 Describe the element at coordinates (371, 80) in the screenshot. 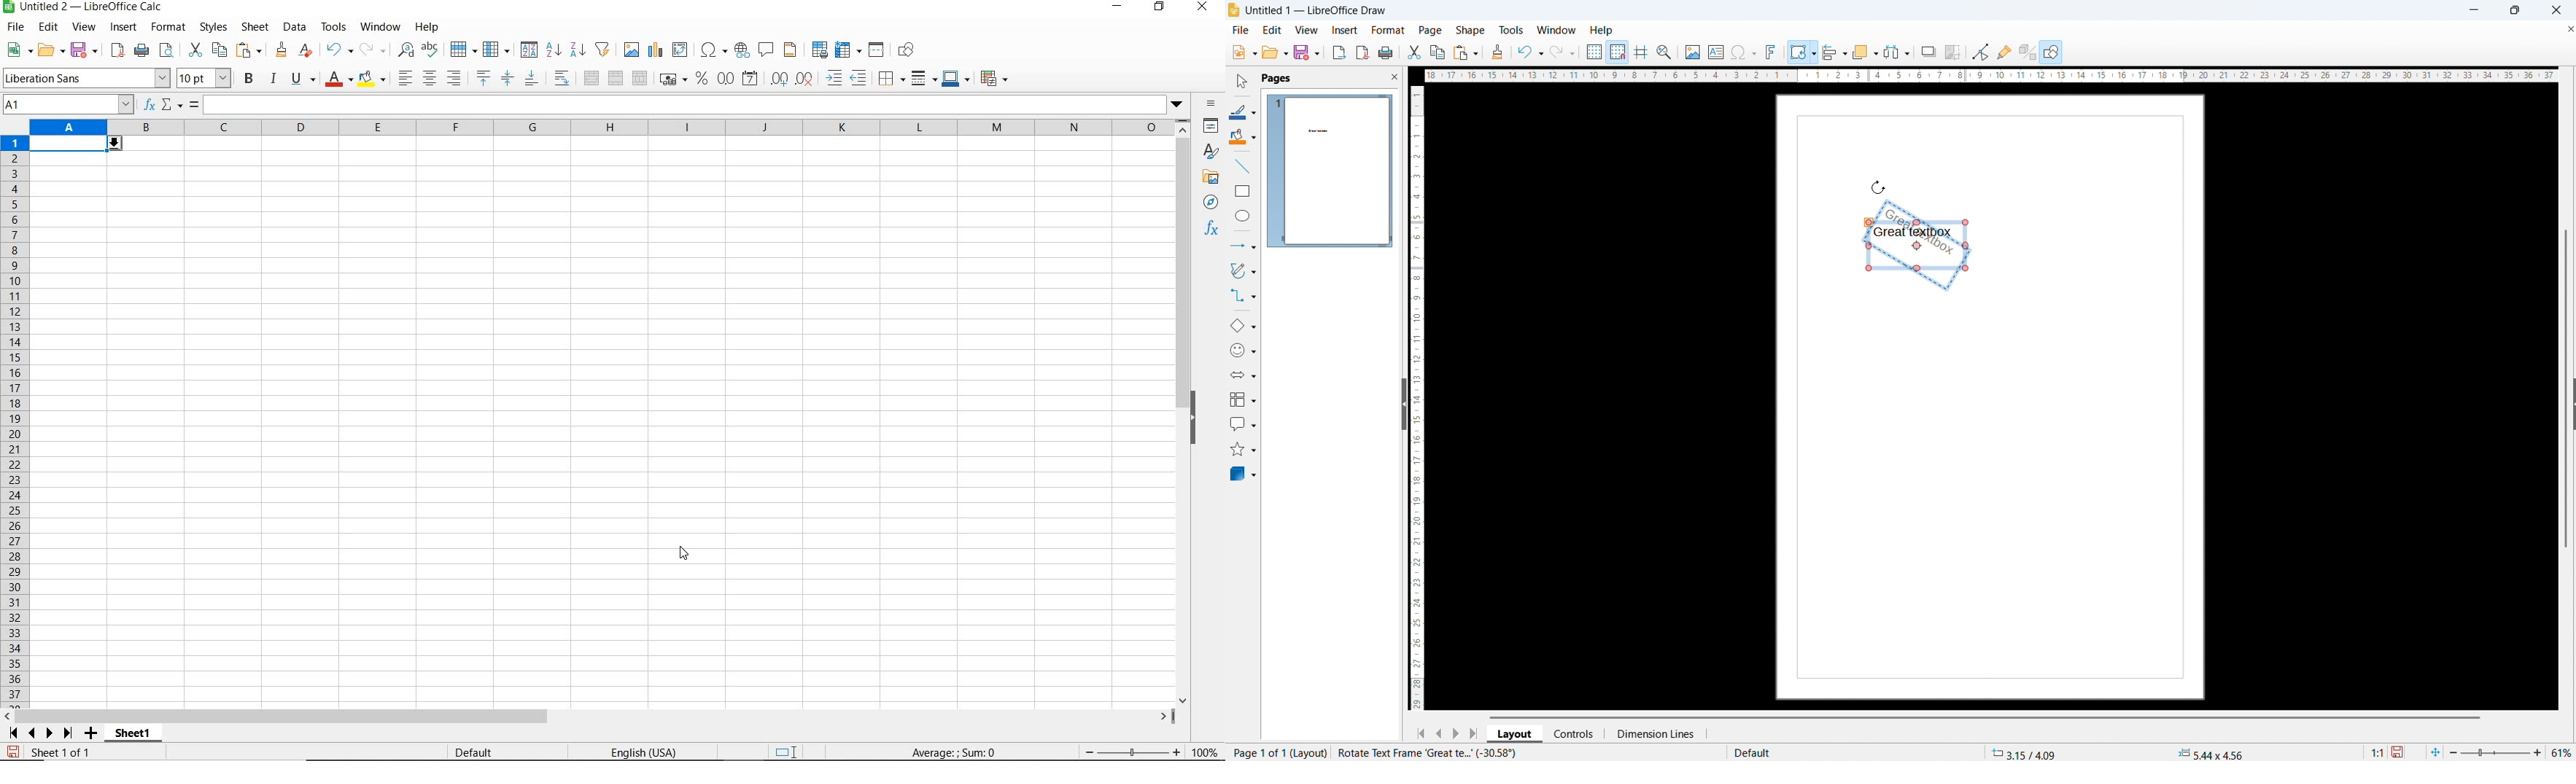

I see `background color` at that location.